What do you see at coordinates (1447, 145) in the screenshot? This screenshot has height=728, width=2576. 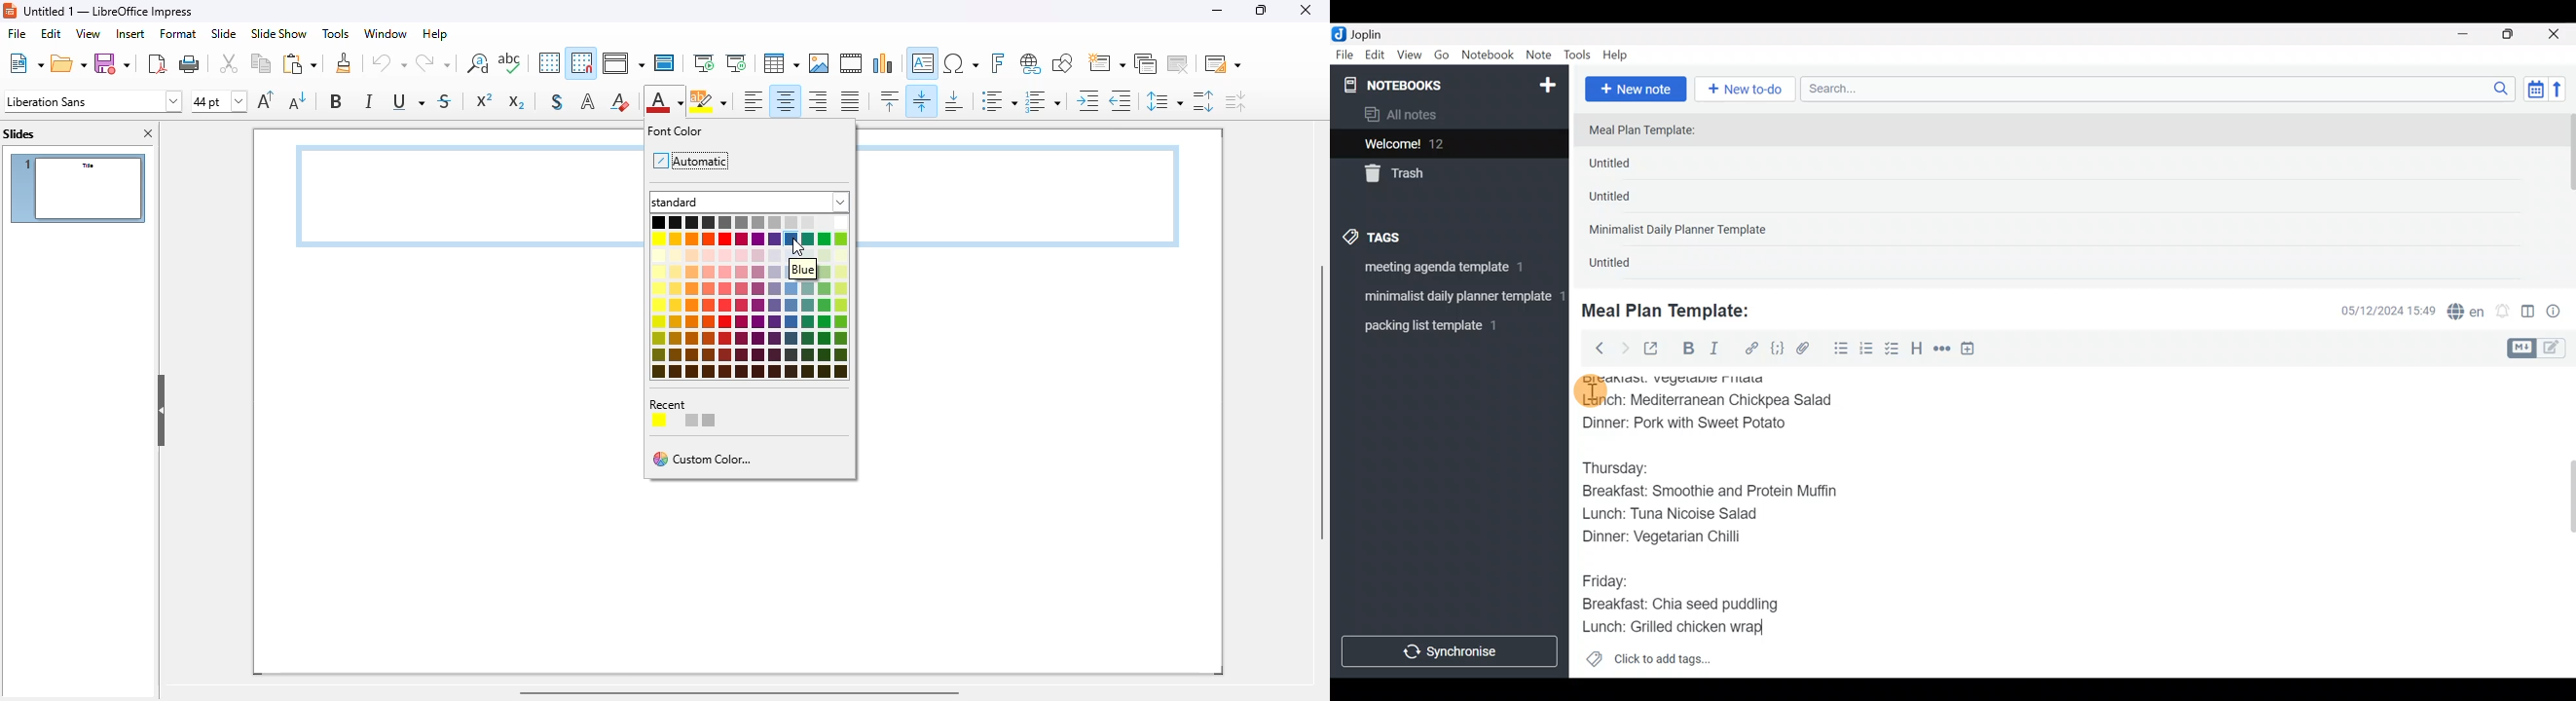 I see `Welcome!` at bounding box center [1447, 145].